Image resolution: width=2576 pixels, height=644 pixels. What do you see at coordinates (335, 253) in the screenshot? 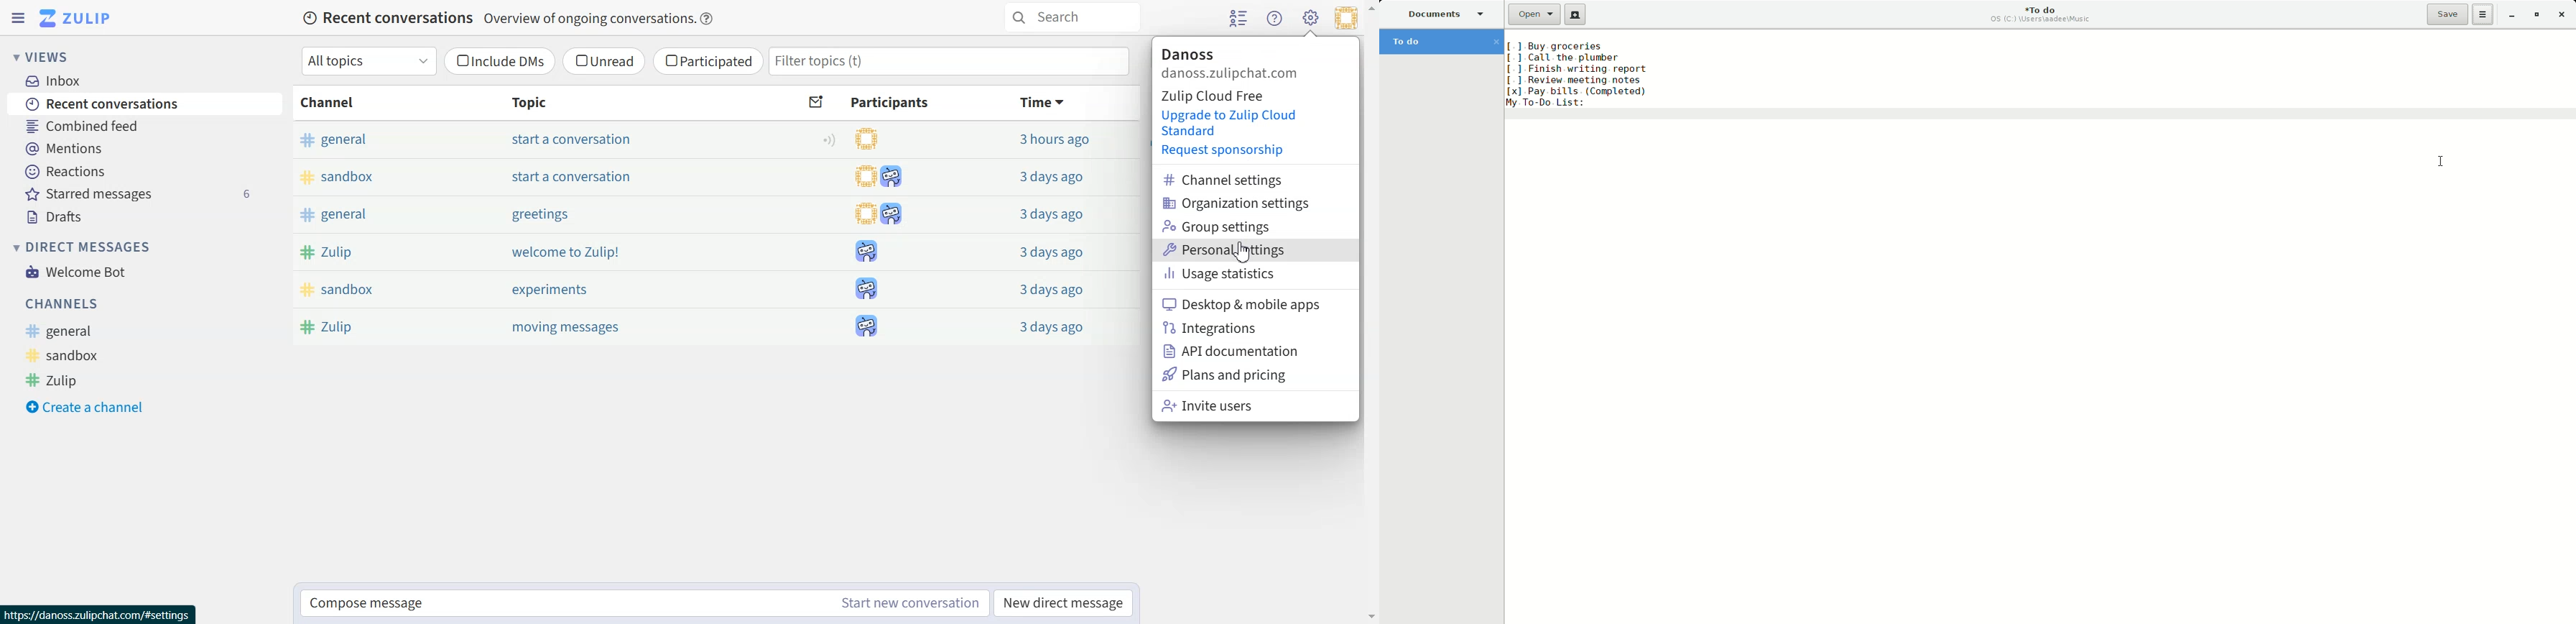
I see `Zulip` at bounding box center [335, 253].